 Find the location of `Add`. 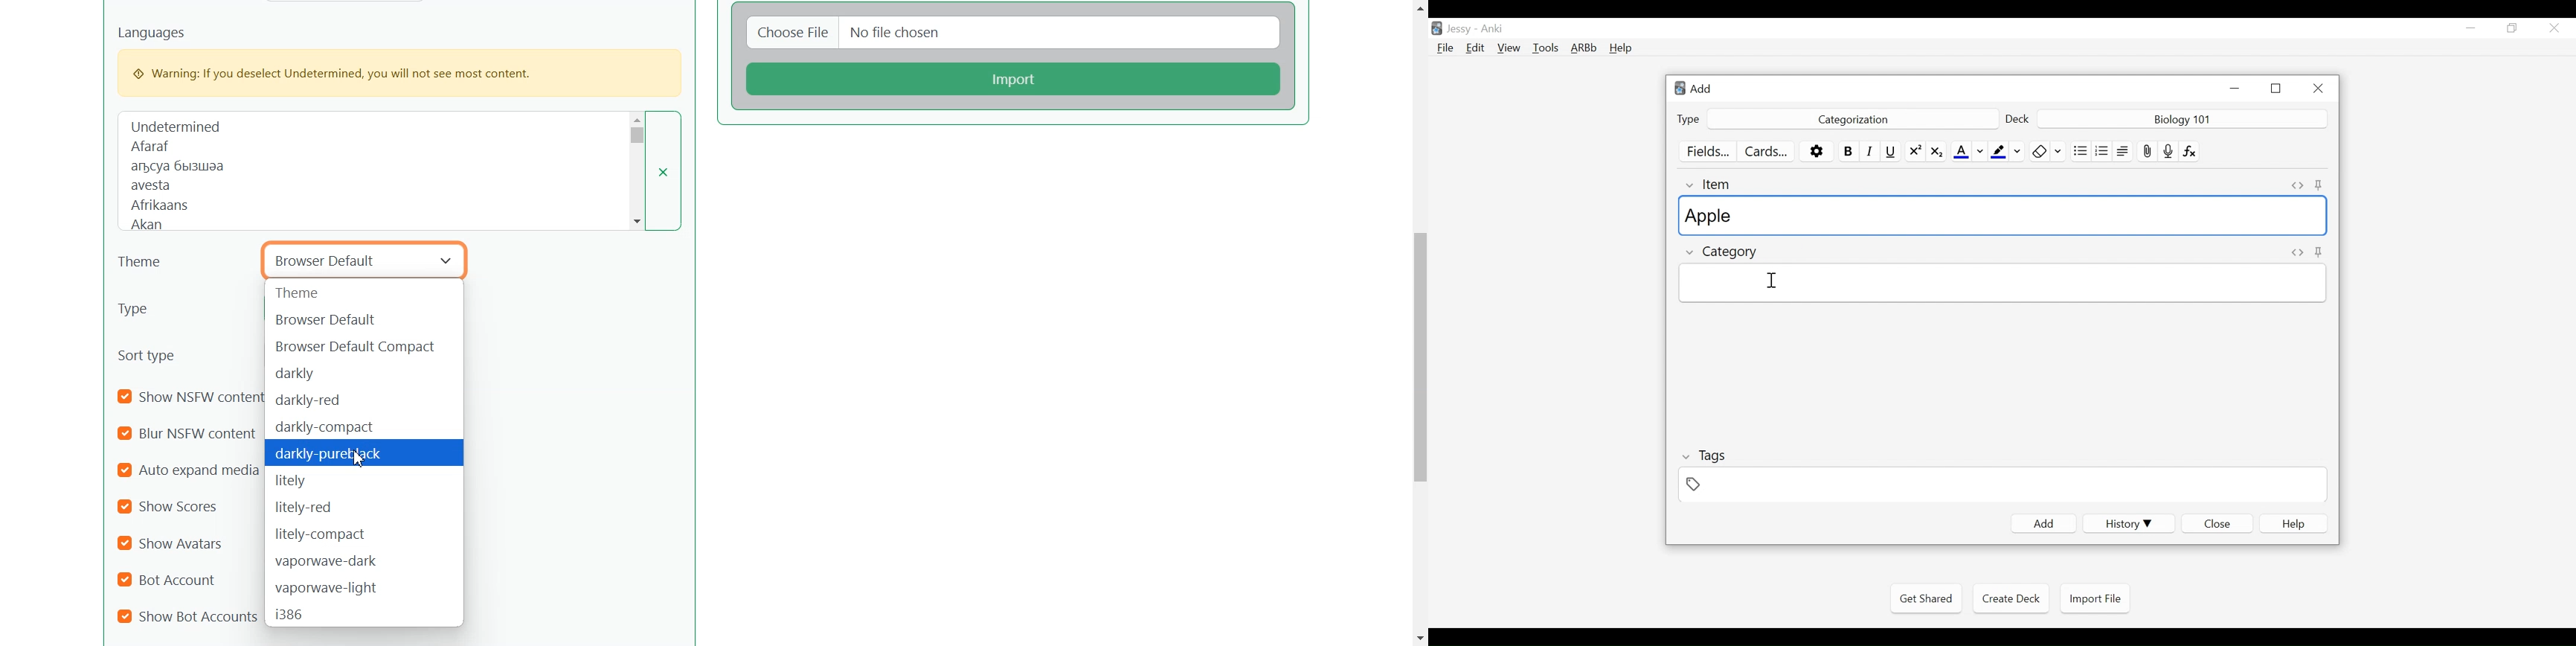

Add is located at coordinates (2043, 524).